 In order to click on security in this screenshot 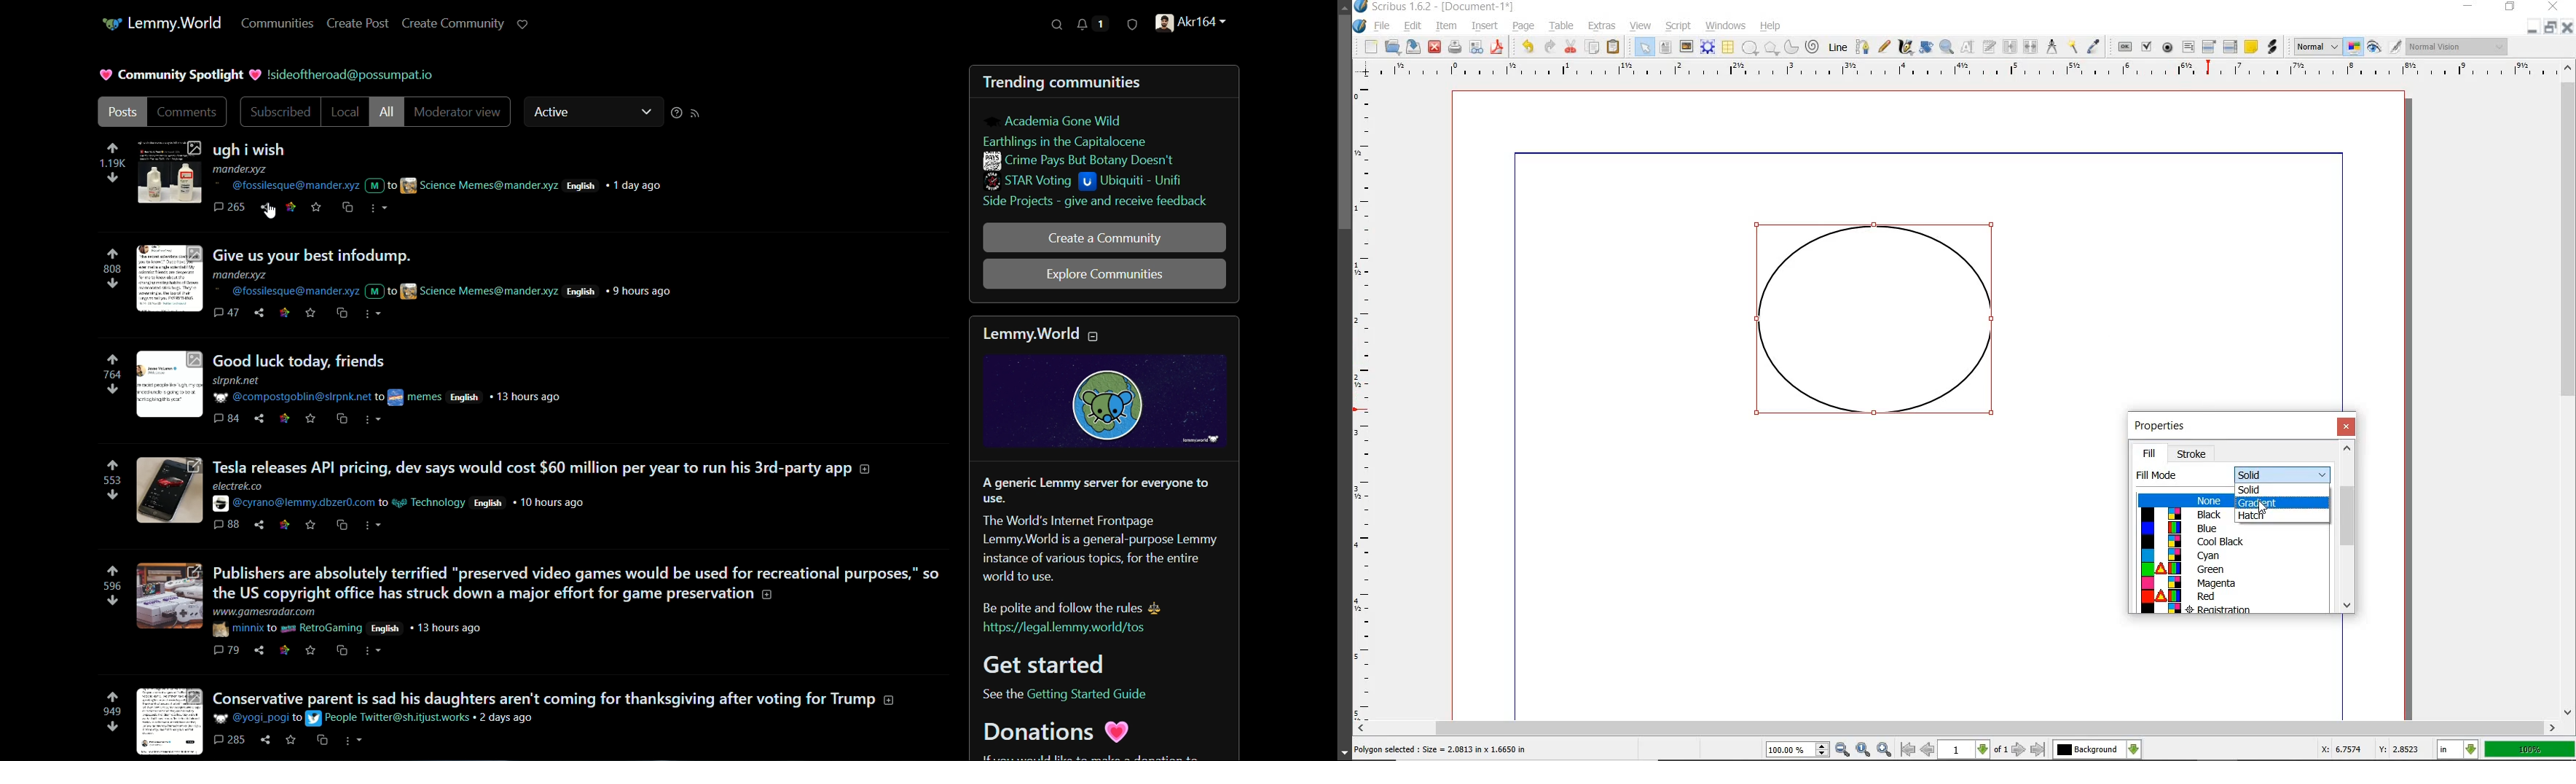, I will do `click(1132, 27)`.